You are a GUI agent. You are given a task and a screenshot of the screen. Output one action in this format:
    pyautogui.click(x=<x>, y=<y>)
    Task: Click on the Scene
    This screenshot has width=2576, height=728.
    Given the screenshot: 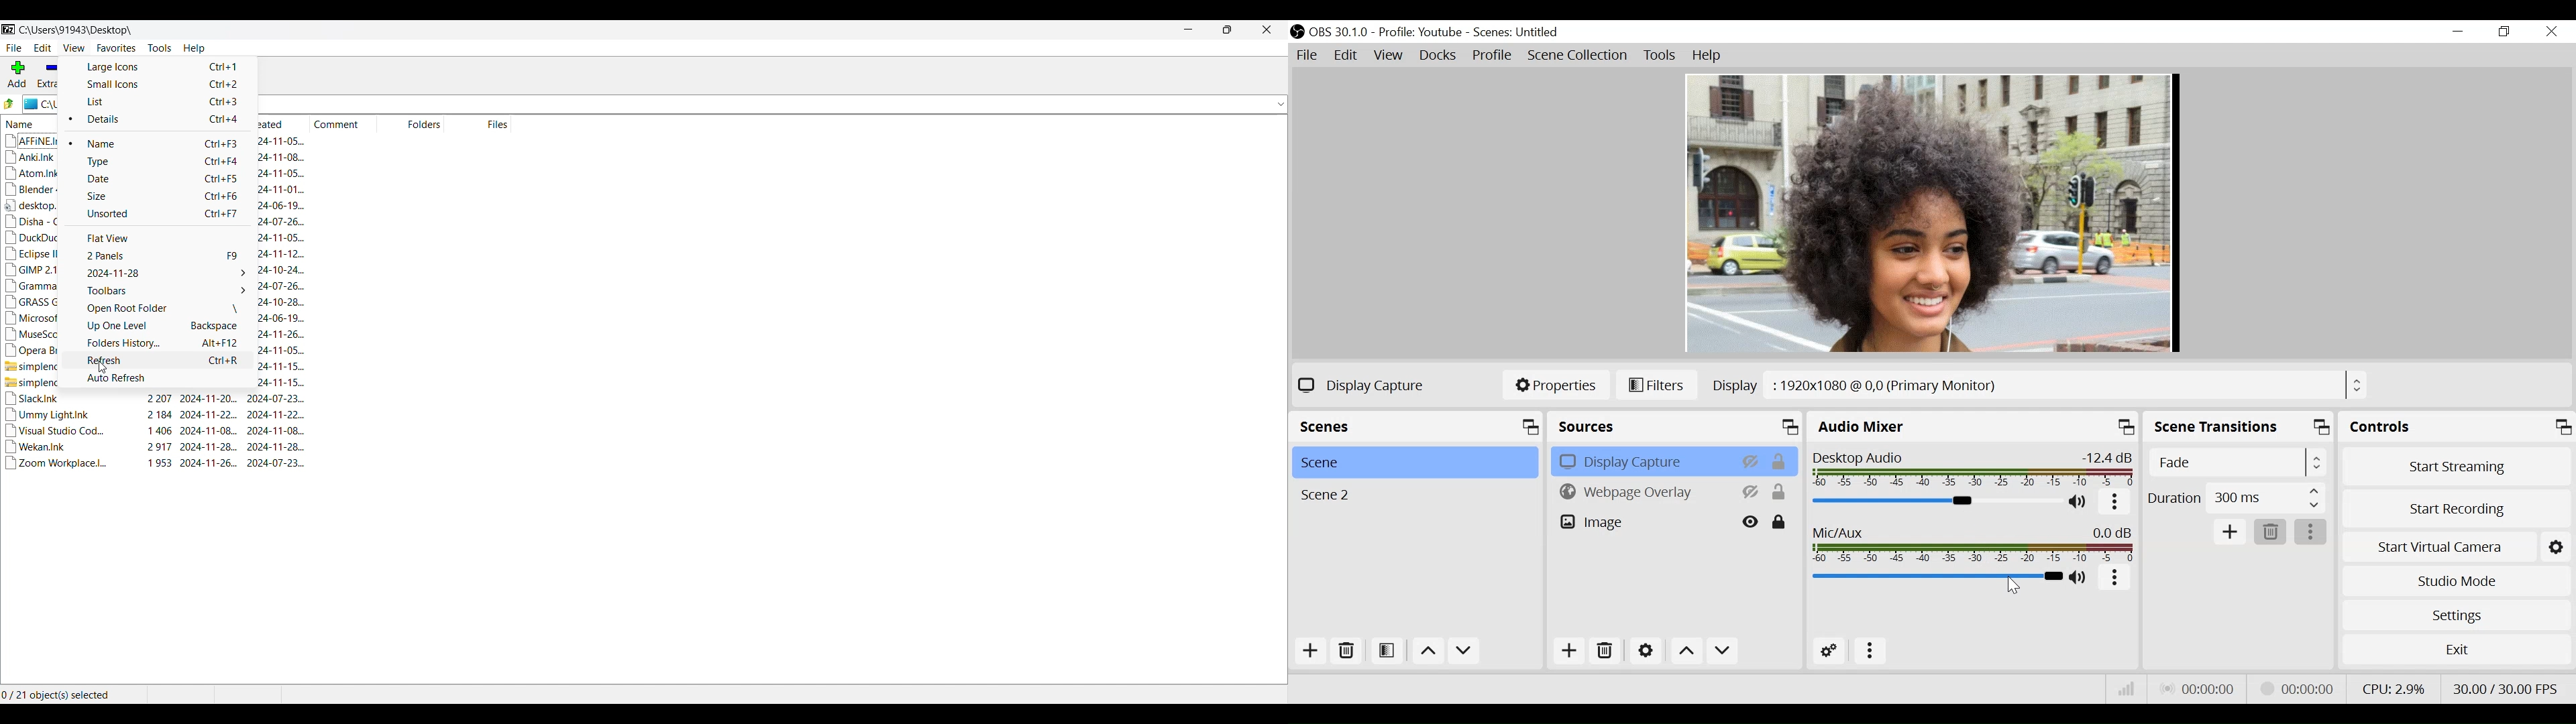 What is the action you would take?
    pyautogui.click(x=1412, y=463)
    